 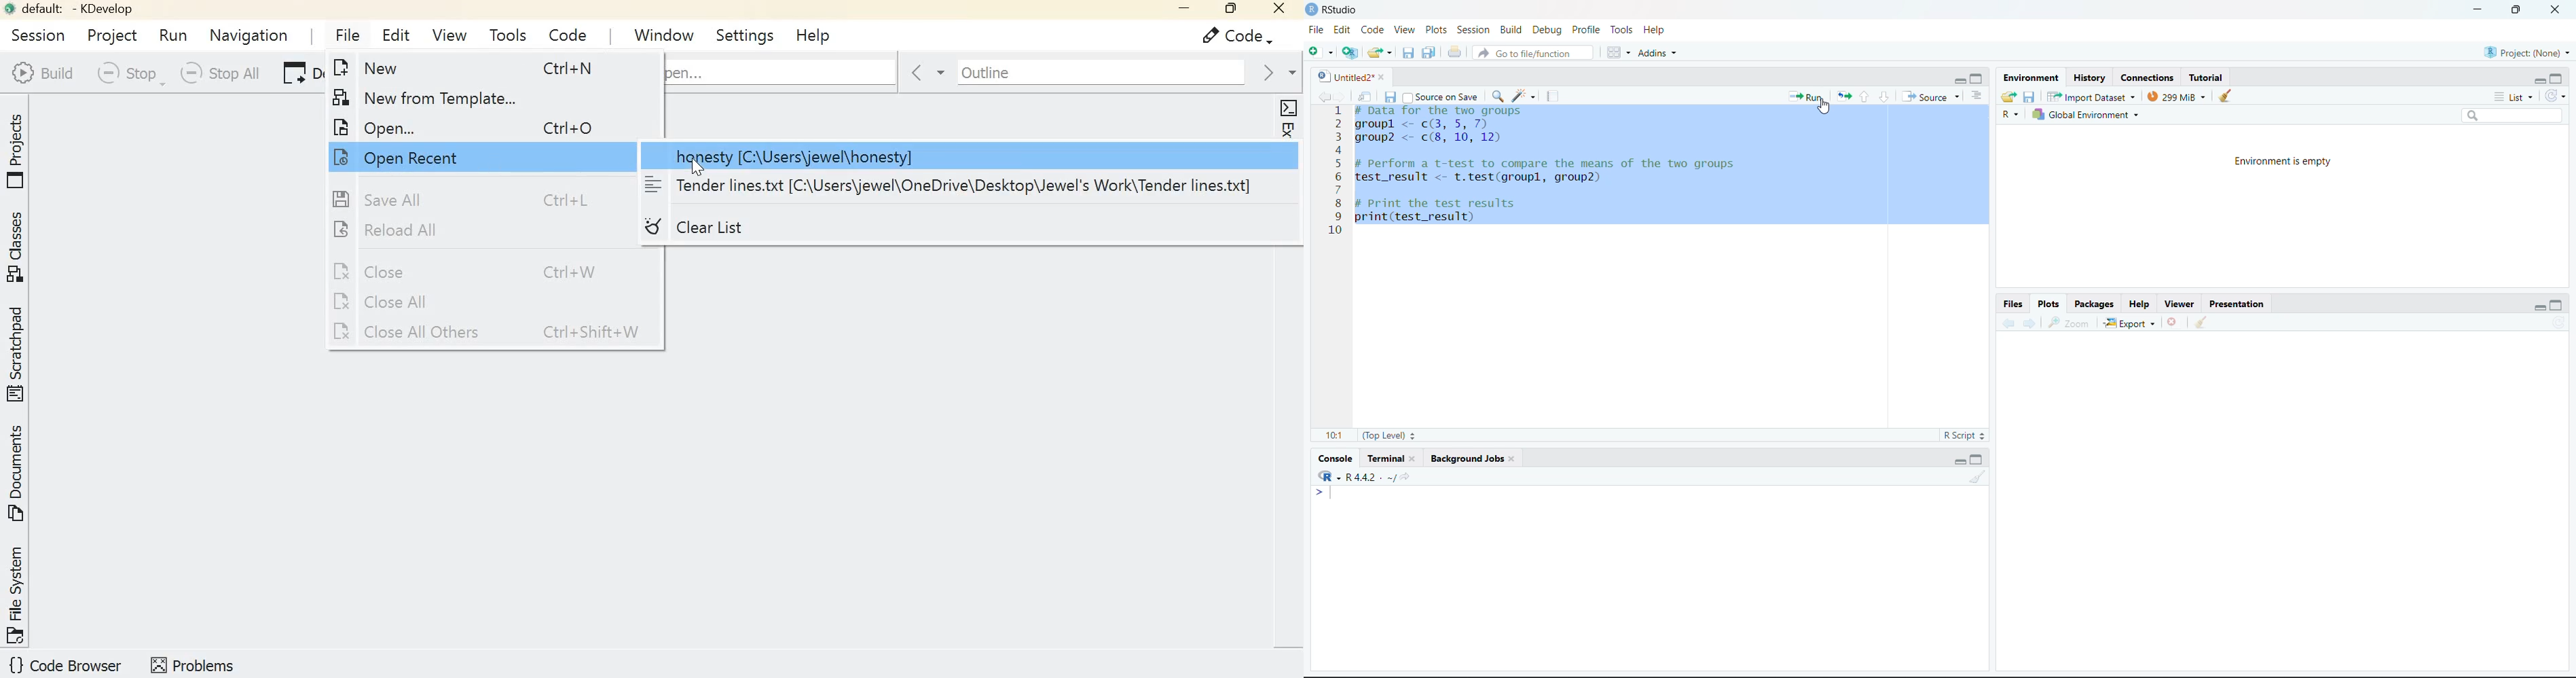 I want to click on minimize, so click(x=2541, y=81).